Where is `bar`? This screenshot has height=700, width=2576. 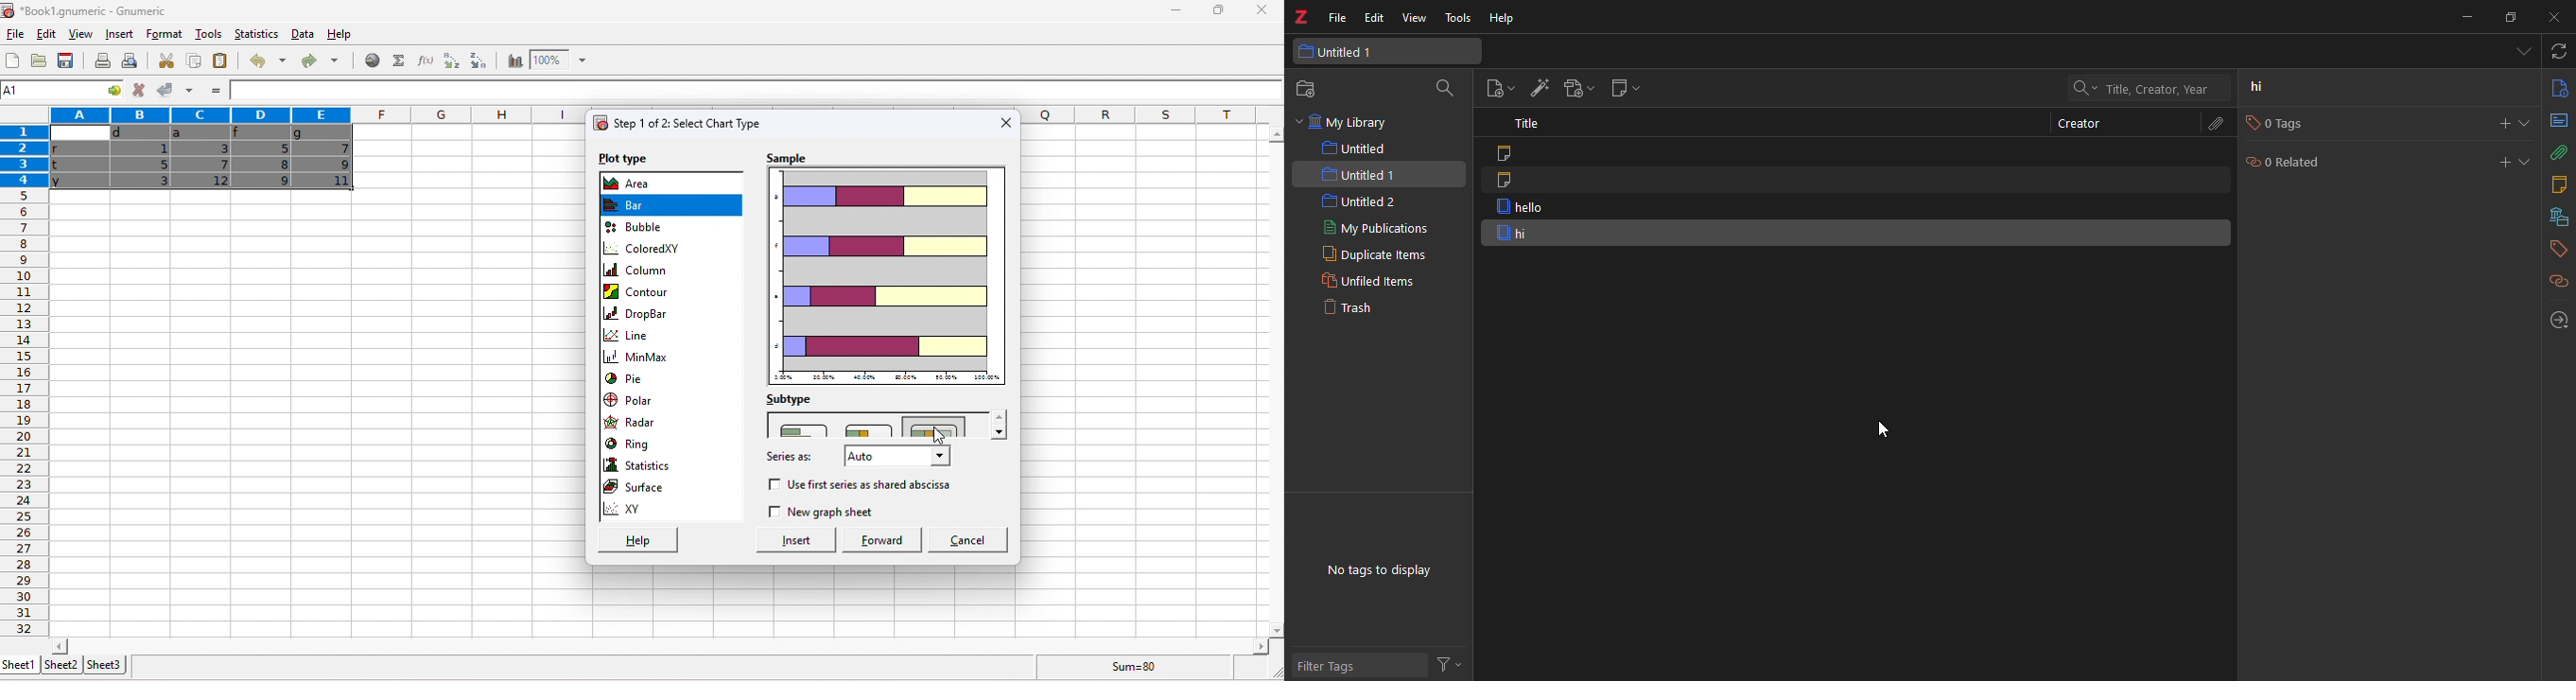 bar is located at coordinates (638, 204).